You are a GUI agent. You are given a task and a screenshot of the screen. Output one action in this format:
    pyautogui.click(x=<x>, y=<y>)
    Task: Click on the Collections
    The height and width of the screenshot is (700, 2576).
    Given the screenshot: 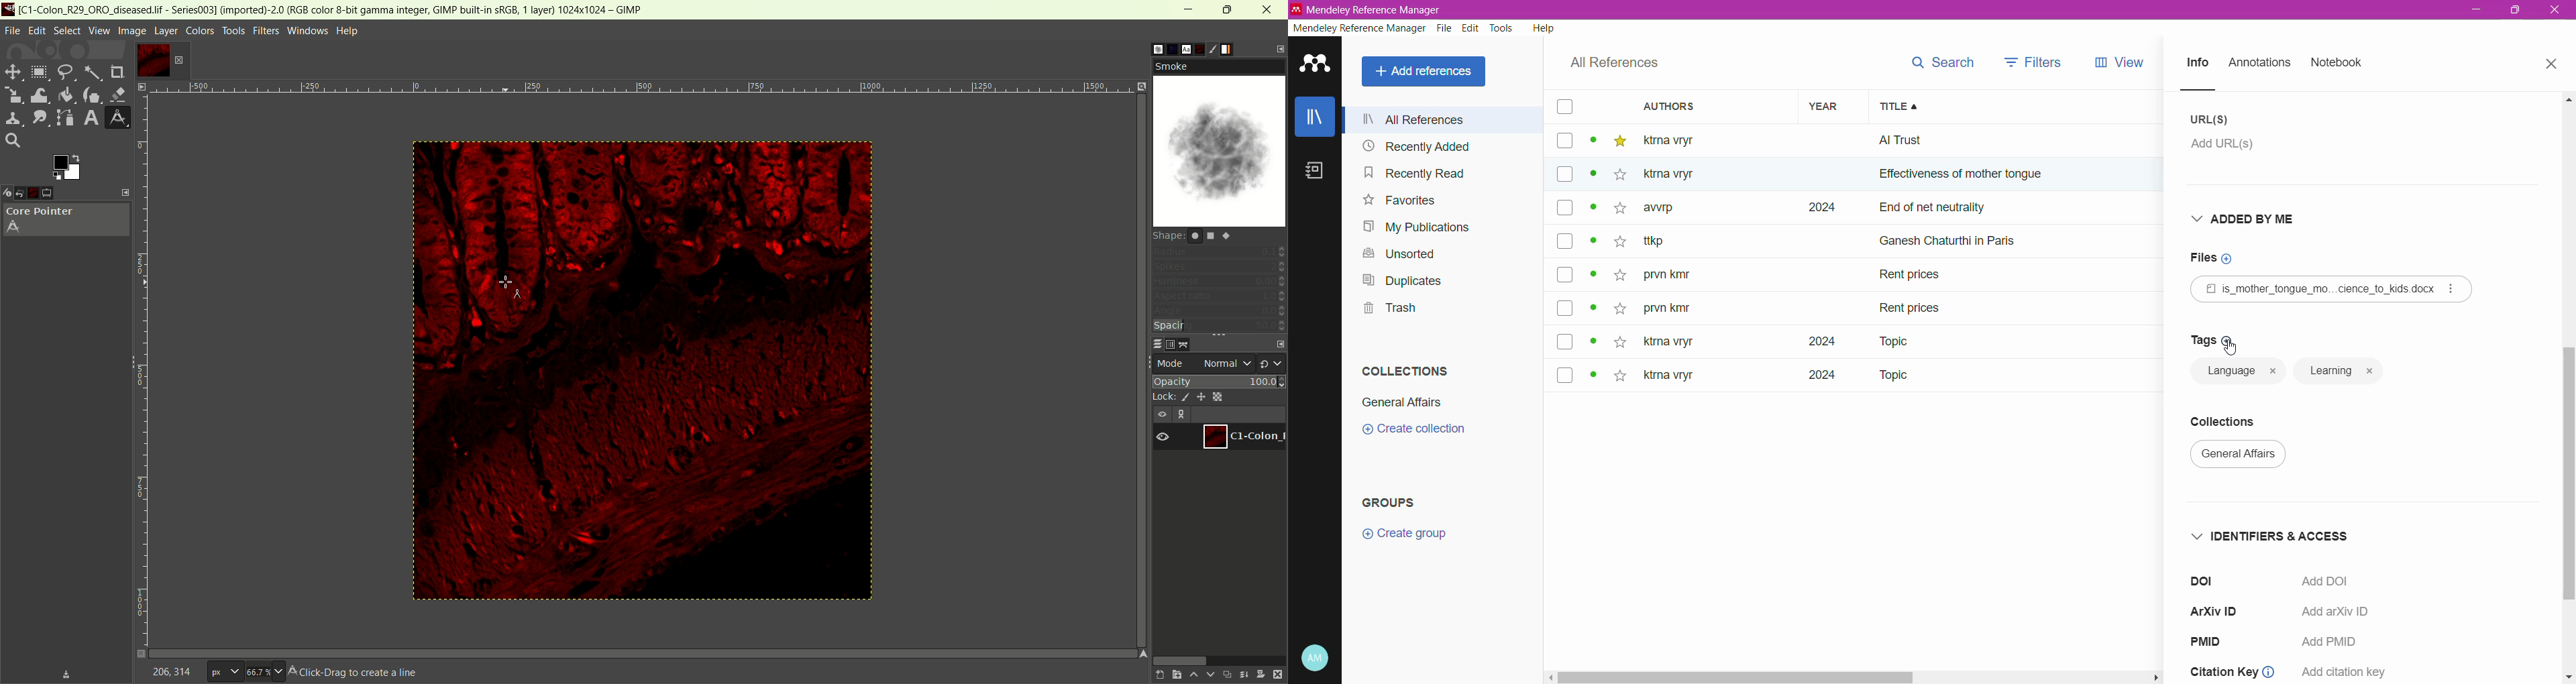 What is the action you would take?
    pyautogui.click(x=1406, y=370)
    